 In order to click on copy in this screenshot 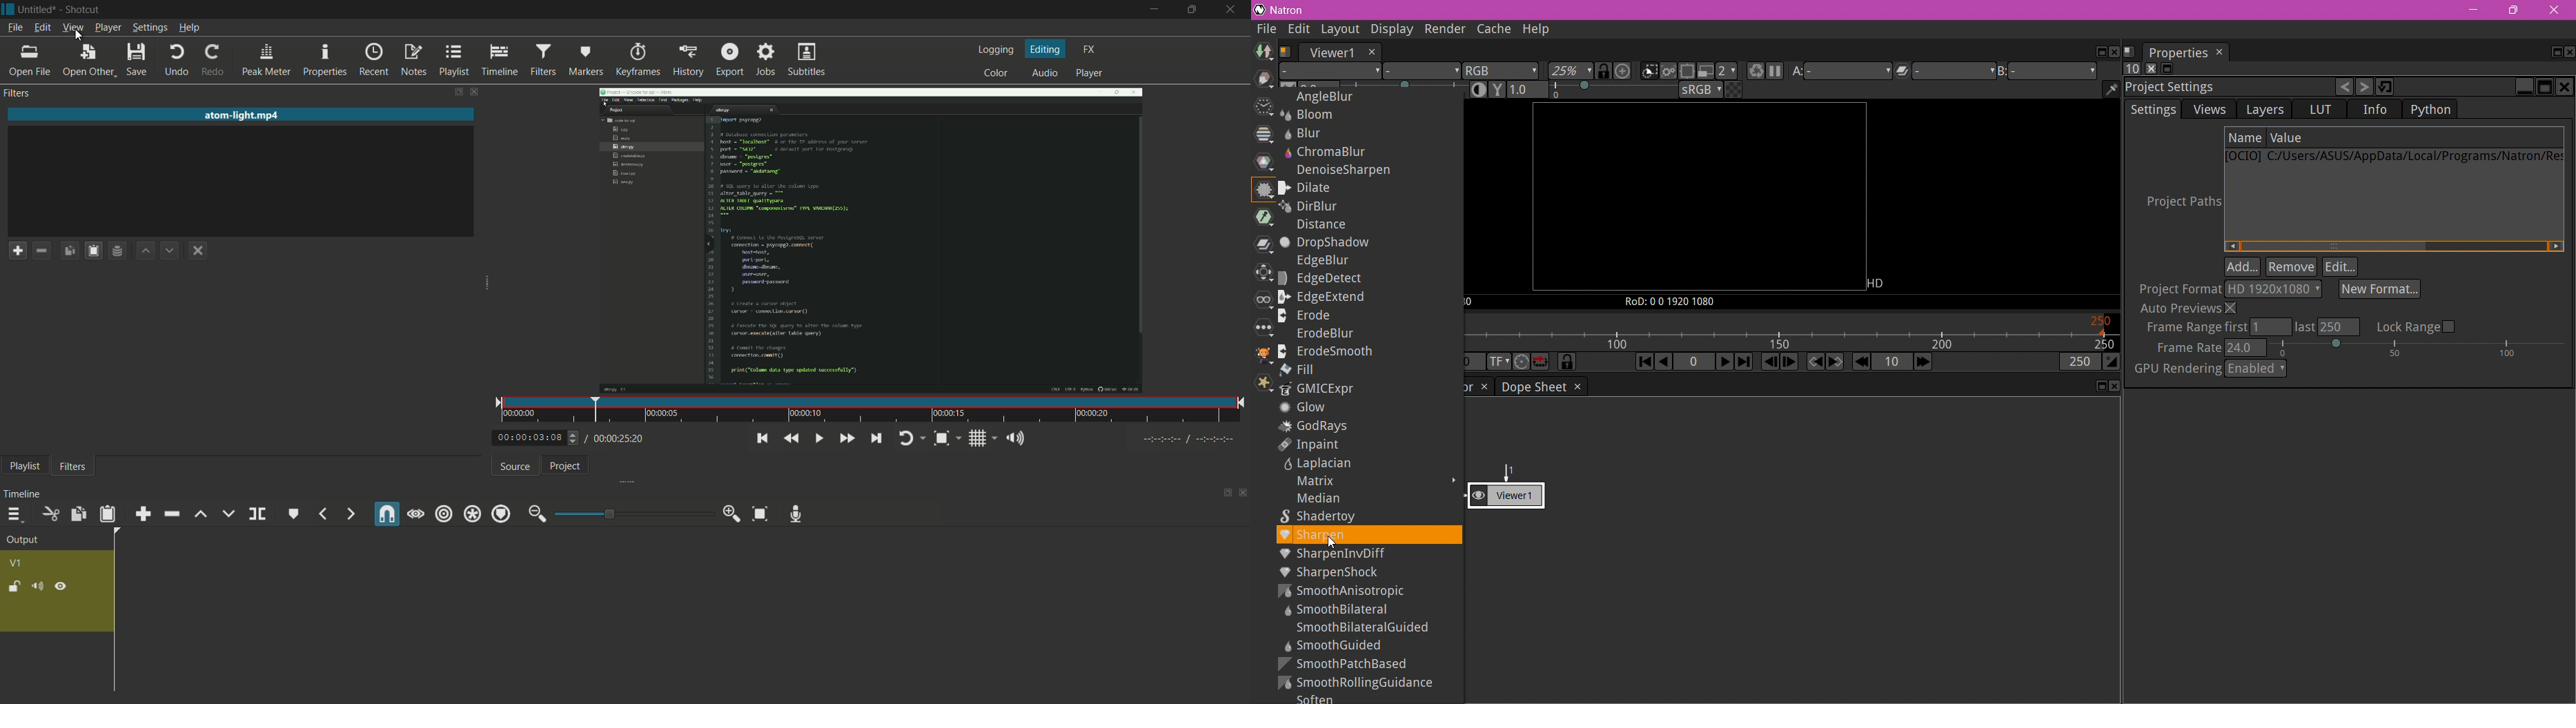, I will do `click(77, 514)`.